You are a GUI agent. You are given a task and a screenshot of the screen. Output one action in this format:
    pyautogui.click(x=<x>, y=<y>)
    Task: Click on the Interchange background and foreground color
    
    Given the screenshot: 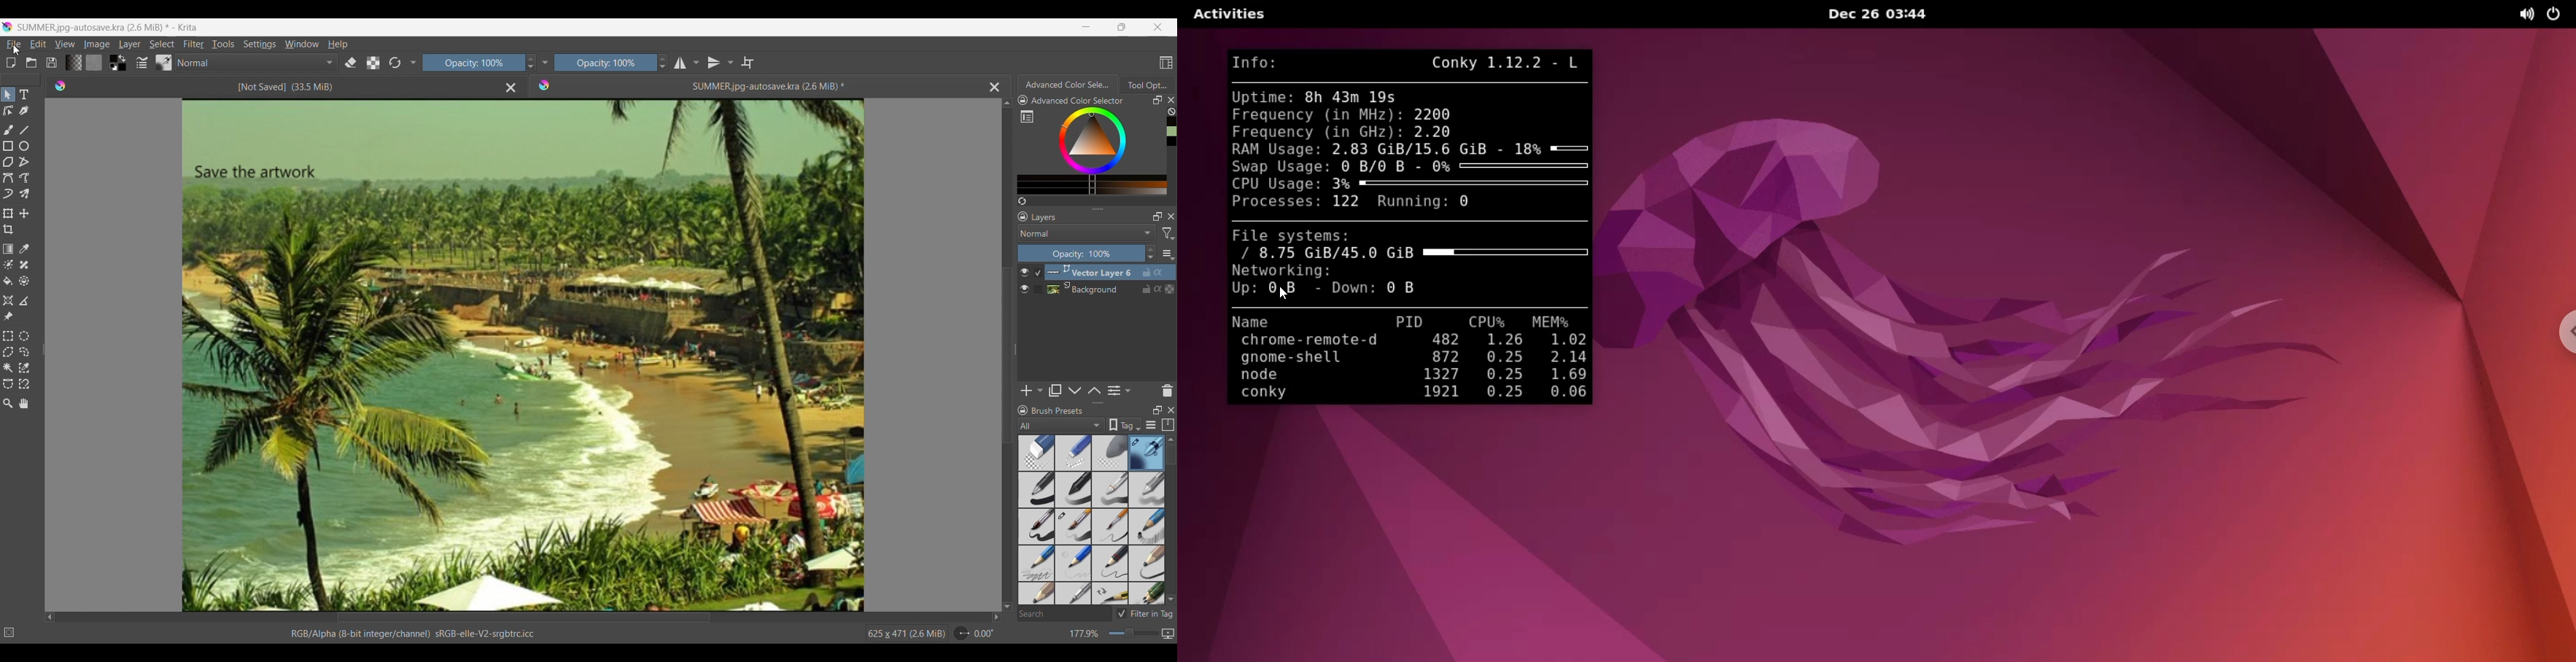 What is the action you would take?
    pyautogui.click(x=123, y=58)
    